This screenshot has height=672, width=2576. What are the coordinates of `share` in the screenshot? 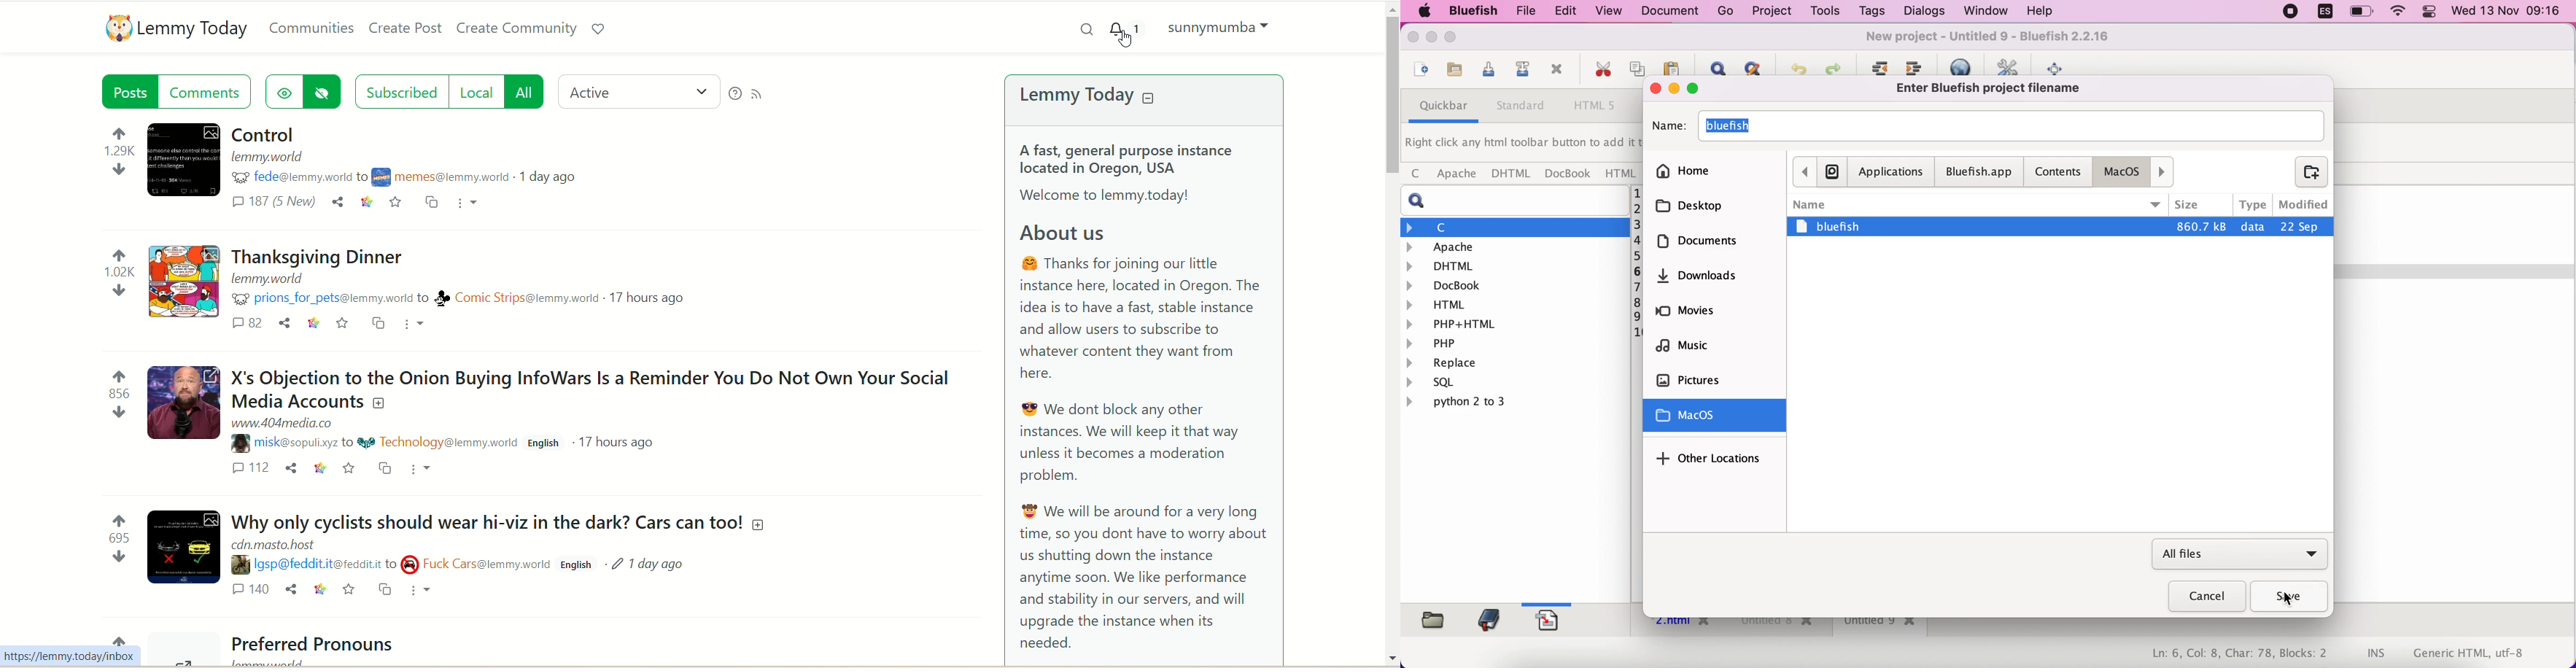 It's located at (284, 324).